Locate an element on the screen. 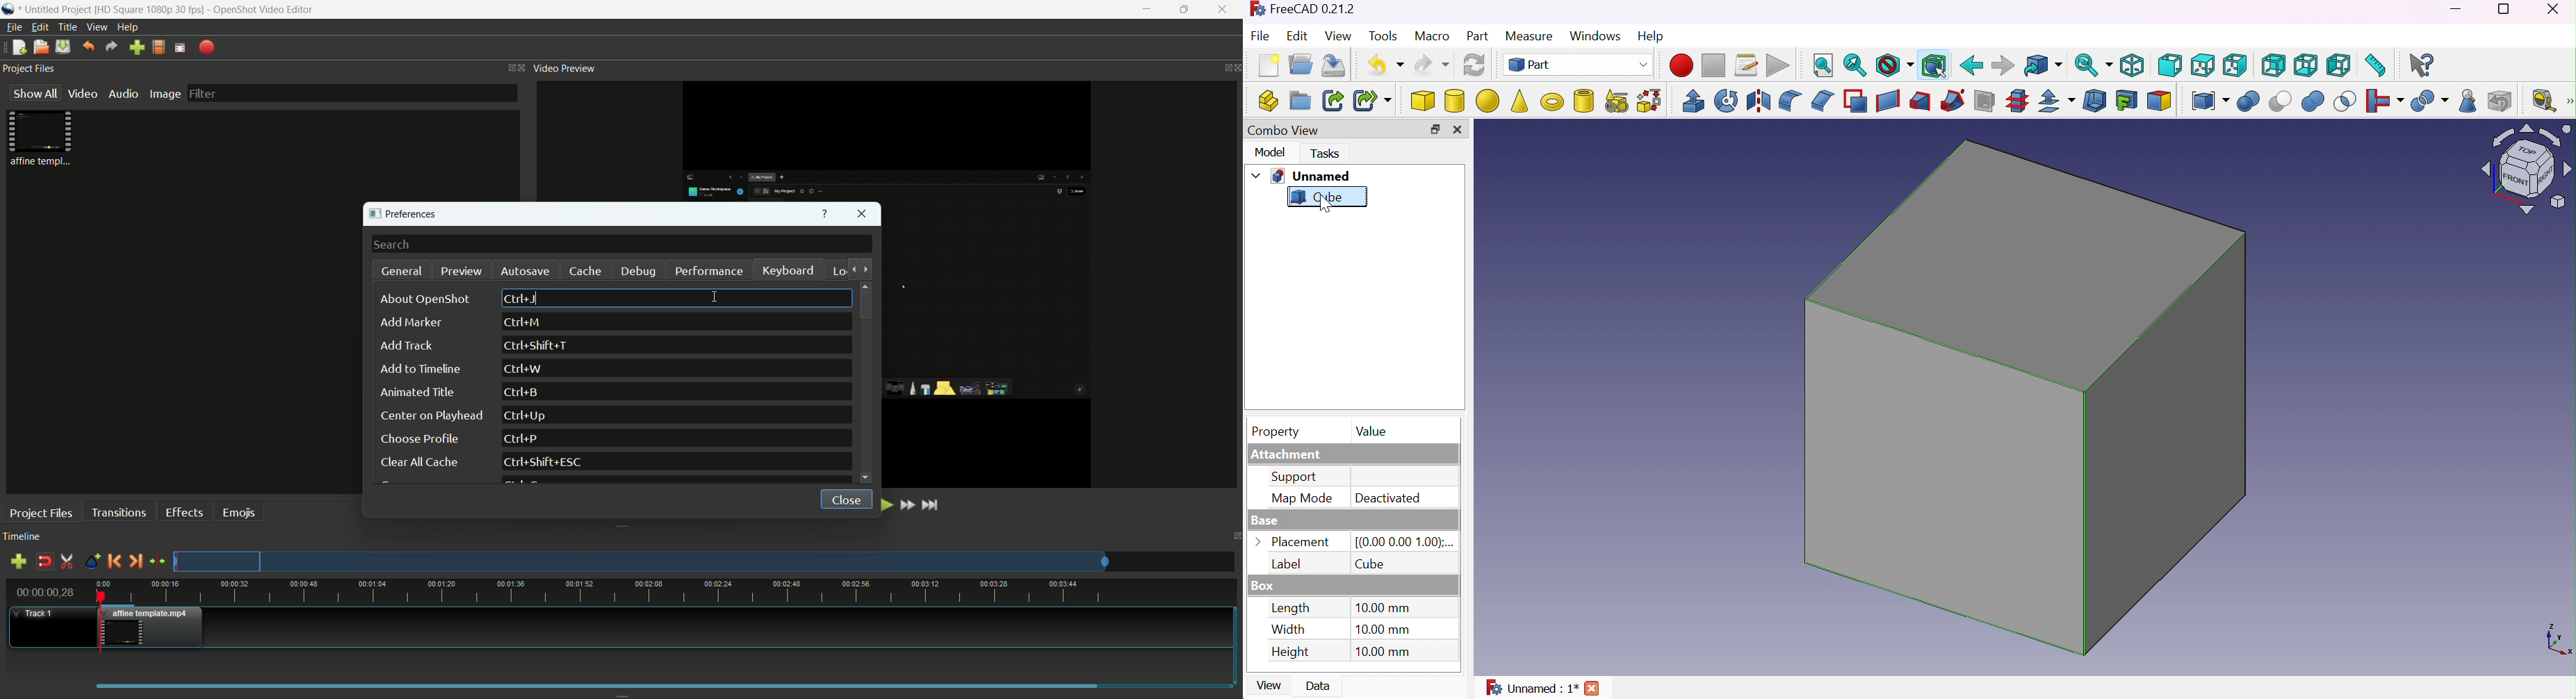 Image resolution: width=2576 pixels, height=700 pixels. new file is located at coordinates (17, 48).